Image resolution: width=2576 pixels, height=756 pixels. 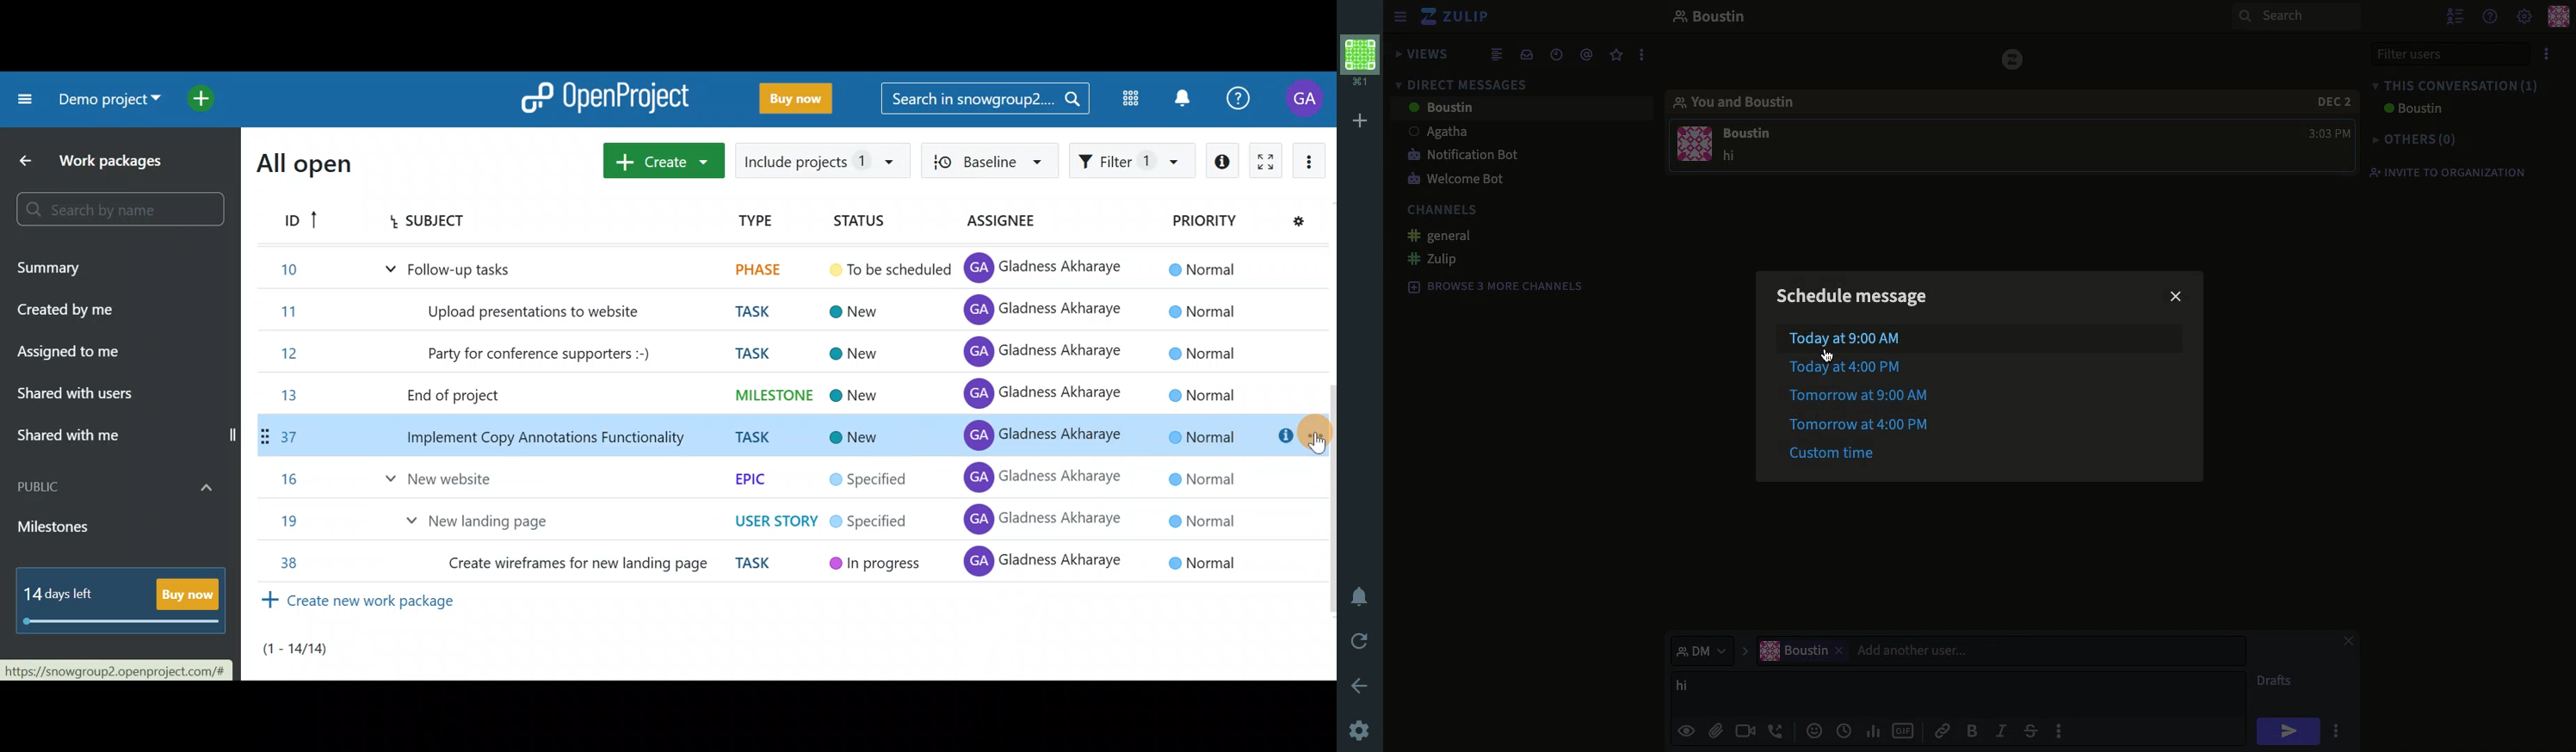 What do you see at coordinates (1924, 689) in the screenshot?
I see `message boustin` at bounding box center [1924, 689].